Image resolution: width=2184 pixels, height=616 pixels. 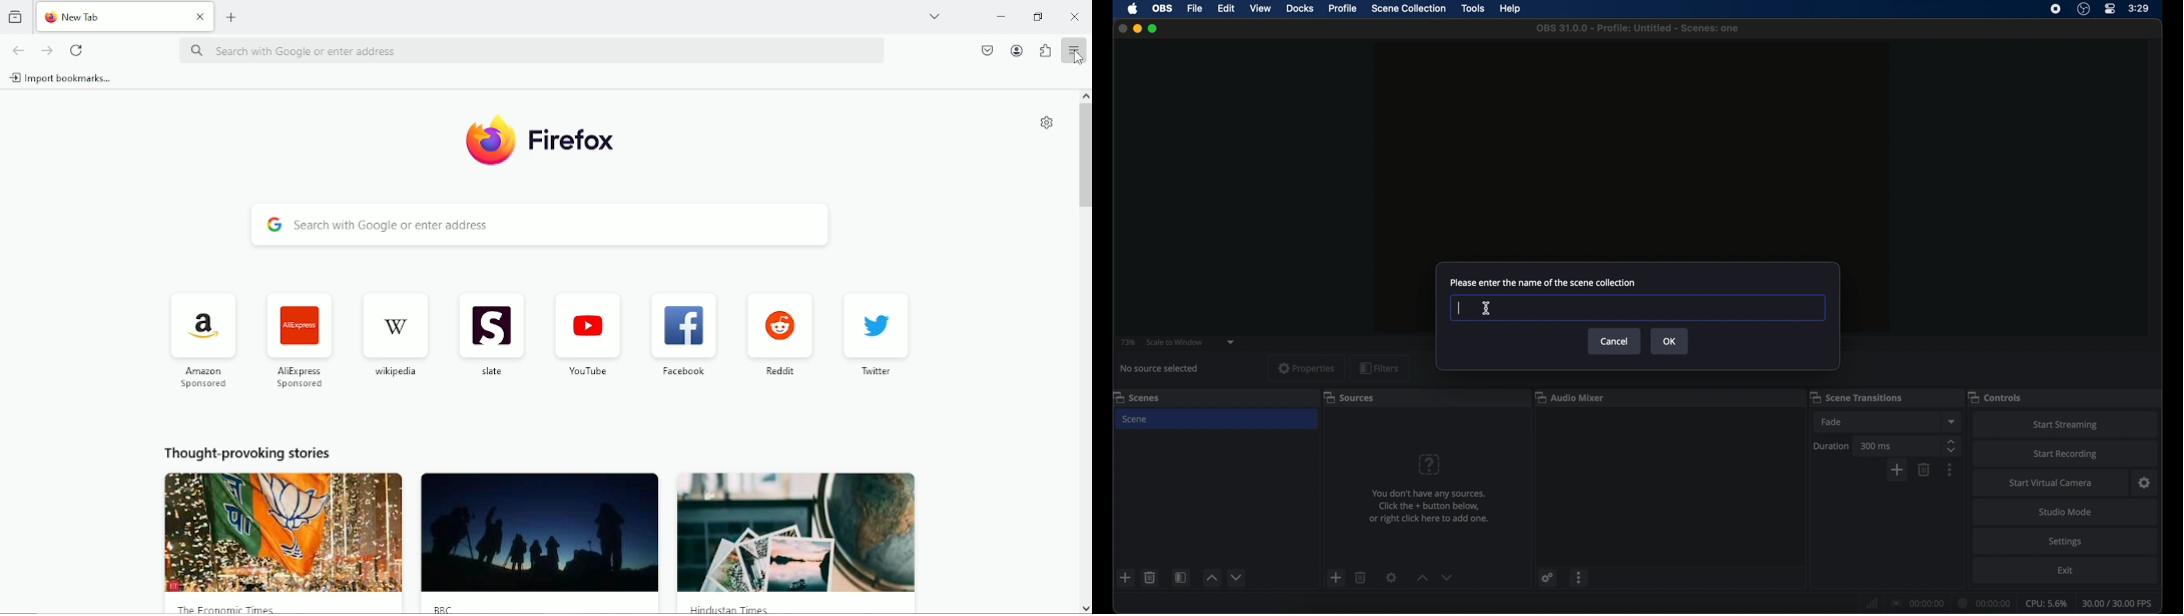 I want to click on 73%, so click(x=1127, y=342).